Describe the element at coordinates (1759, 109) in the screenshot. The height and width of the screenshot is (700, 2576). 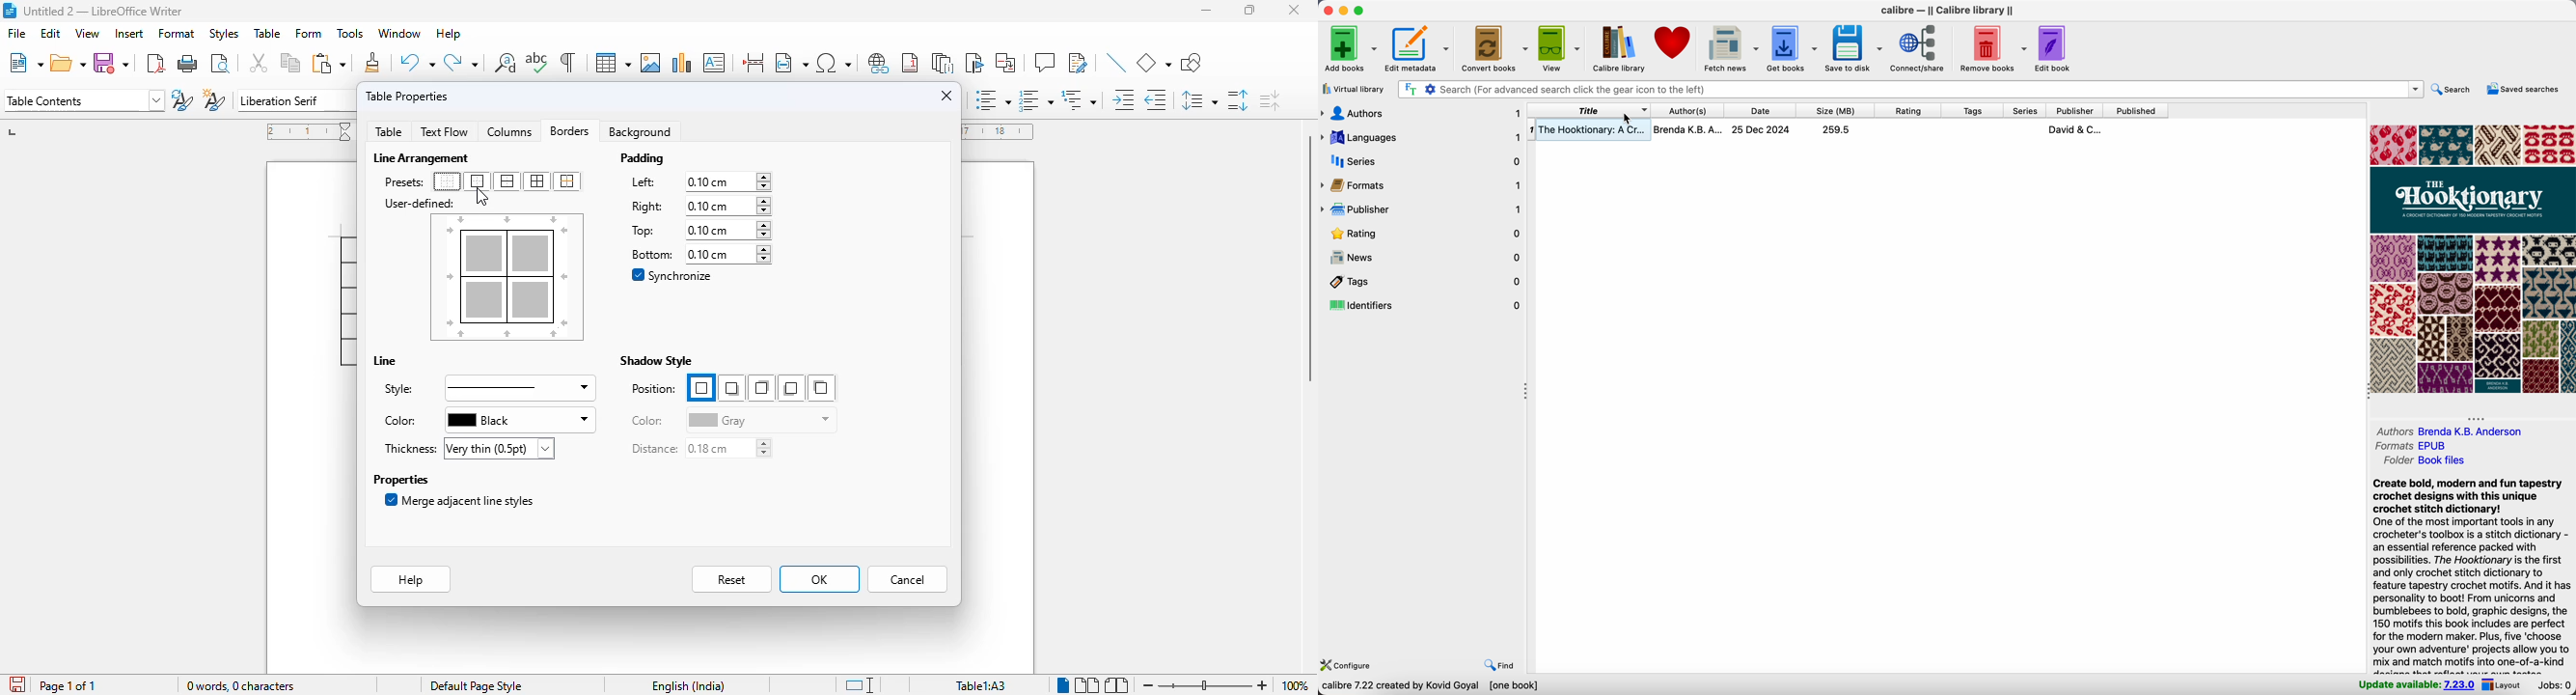
I see `date` at that location.